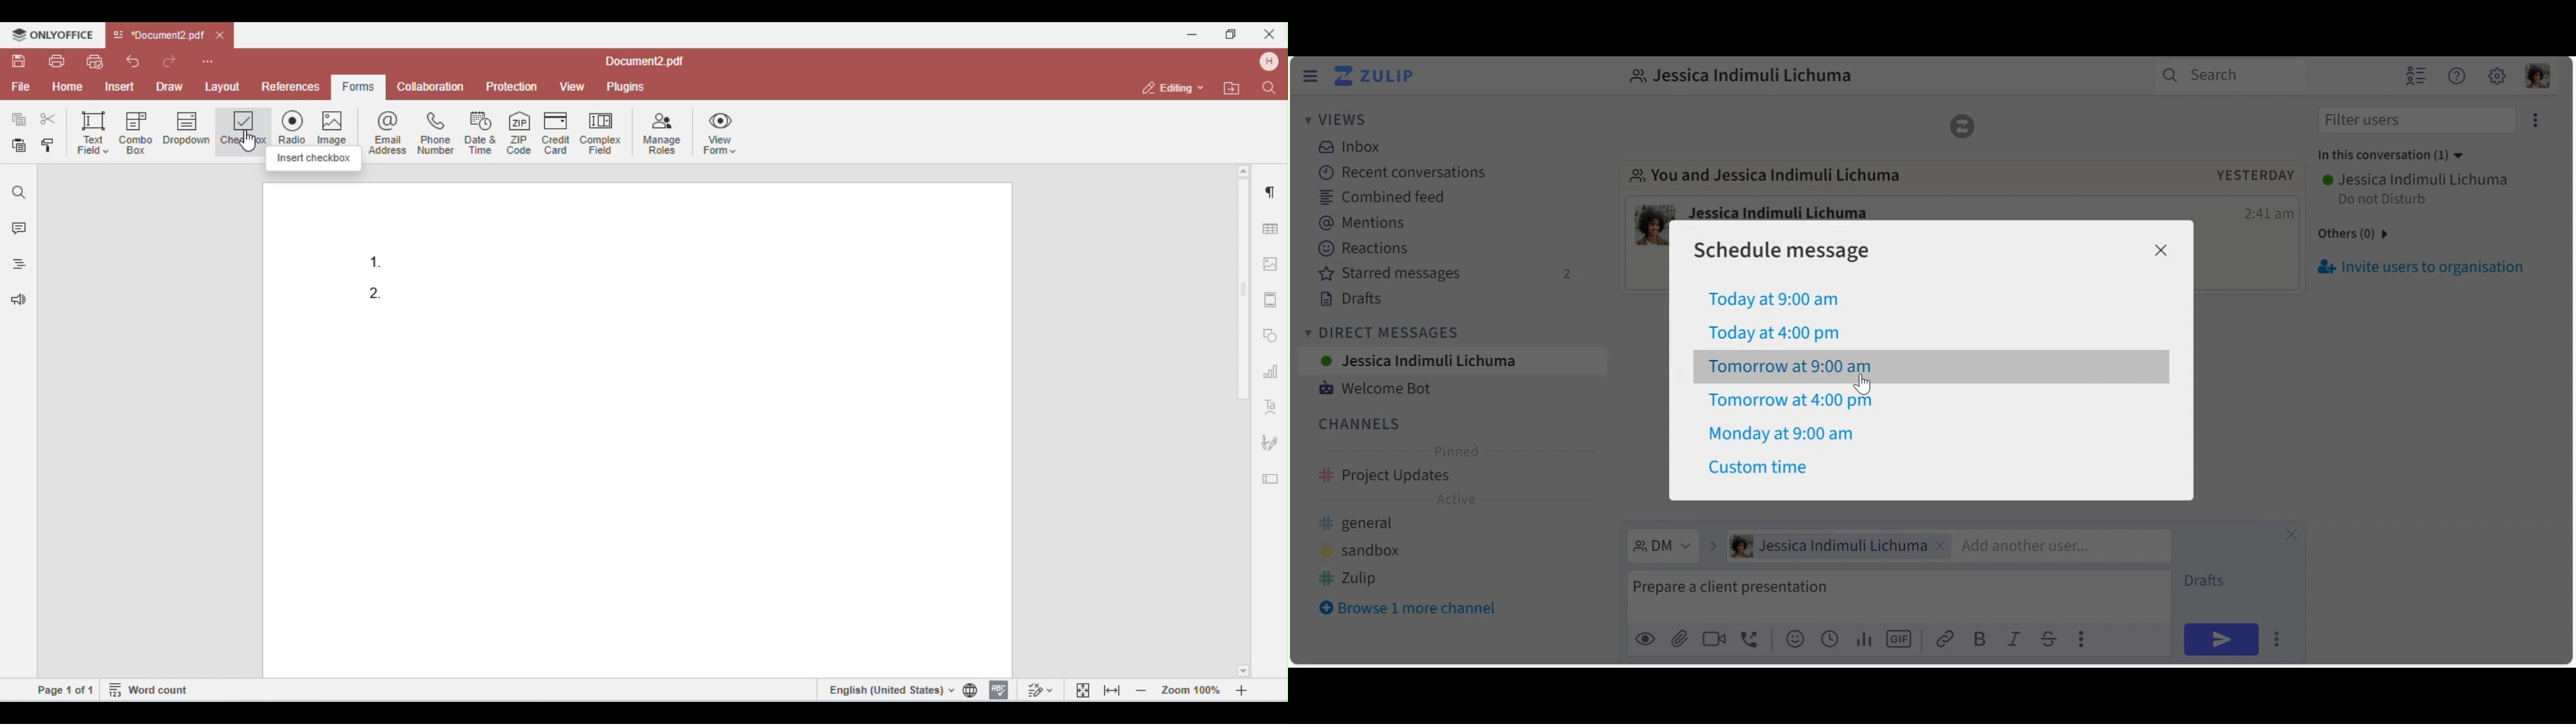 The width and height of the screenshot is (2576, 728). Describe the element at coordinates (1947, 639) in the screenshot. I see `link` at that location.